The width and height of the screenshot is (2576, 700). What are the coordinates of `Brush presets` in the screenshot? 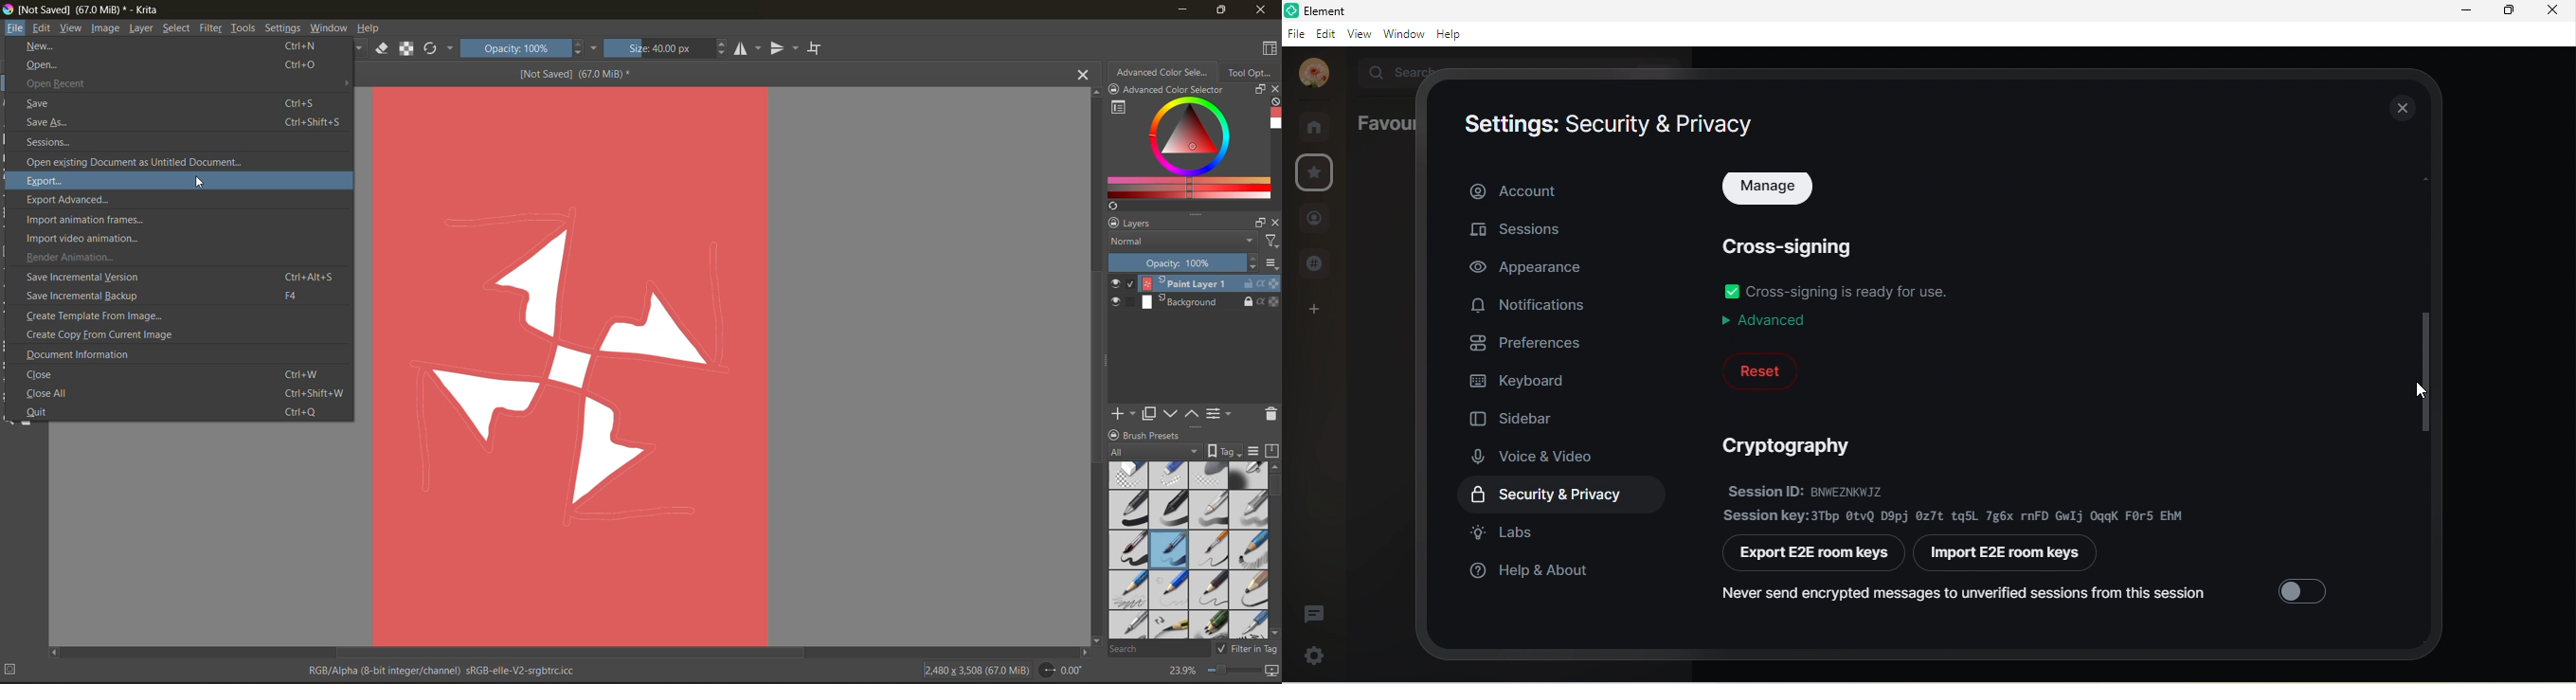 It's located at (1174, 436).